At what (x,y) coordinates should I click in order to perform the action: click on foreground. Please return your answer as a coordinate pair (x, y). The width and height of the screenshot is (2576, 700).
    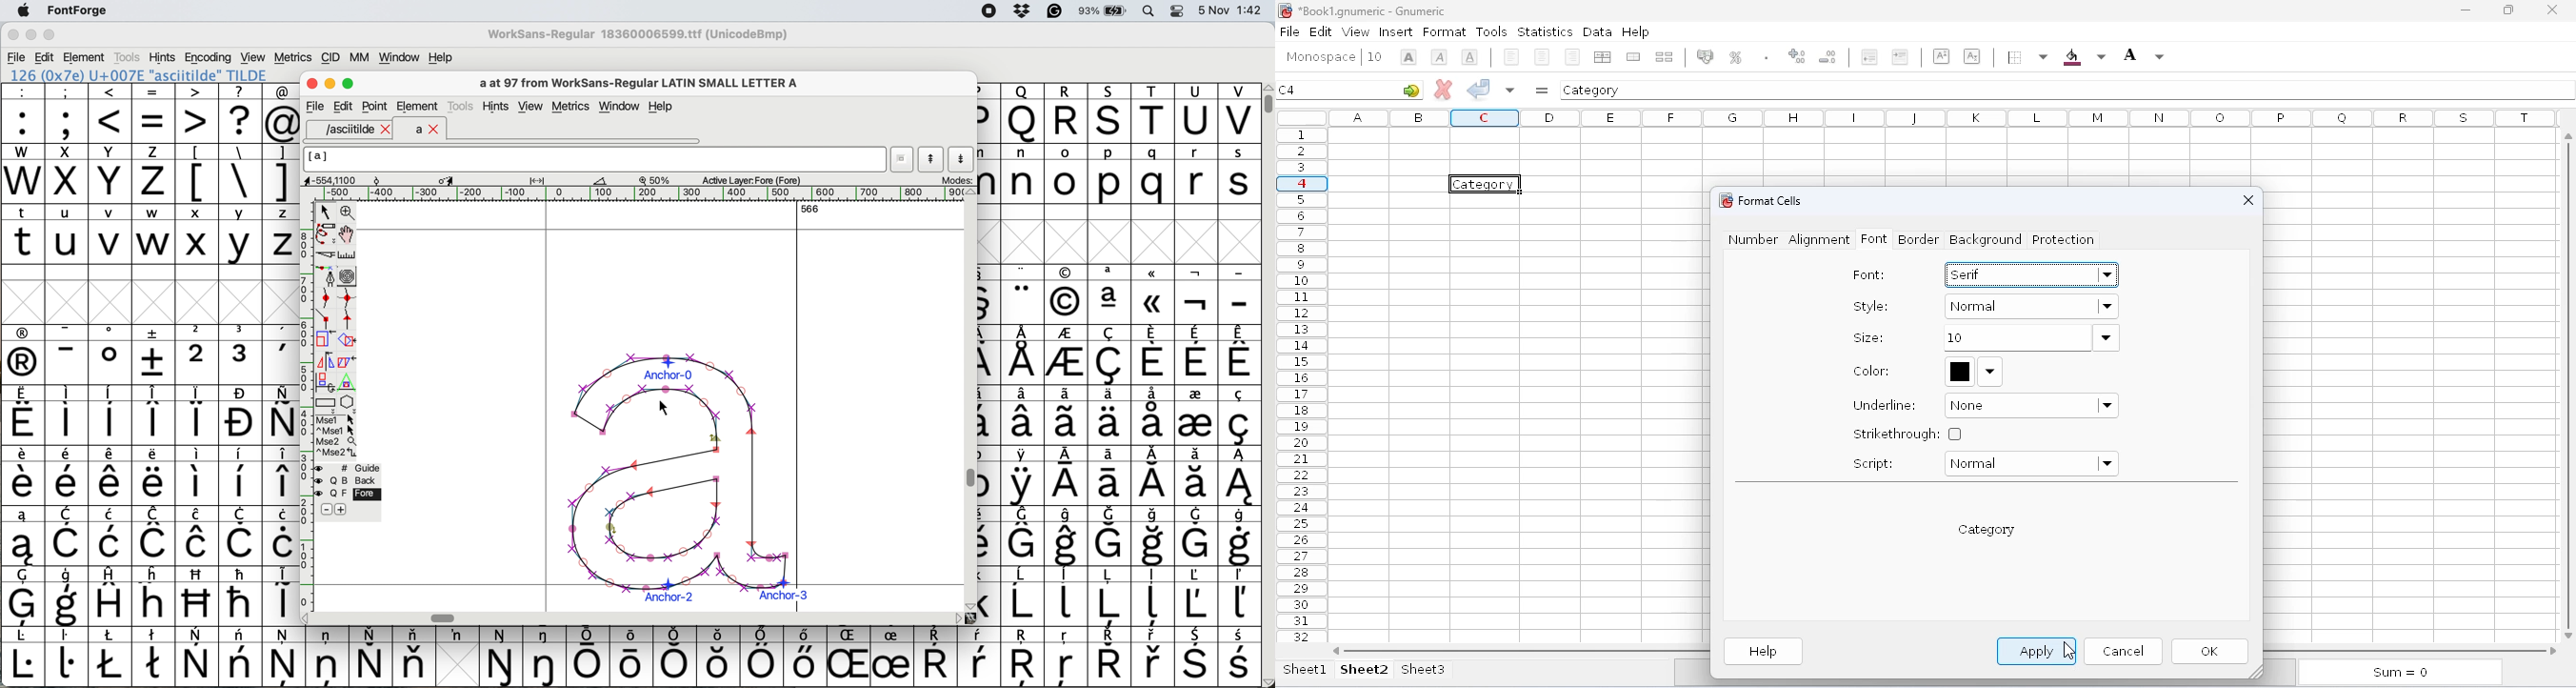
    Looking at the image, I should click on (2144, 55).